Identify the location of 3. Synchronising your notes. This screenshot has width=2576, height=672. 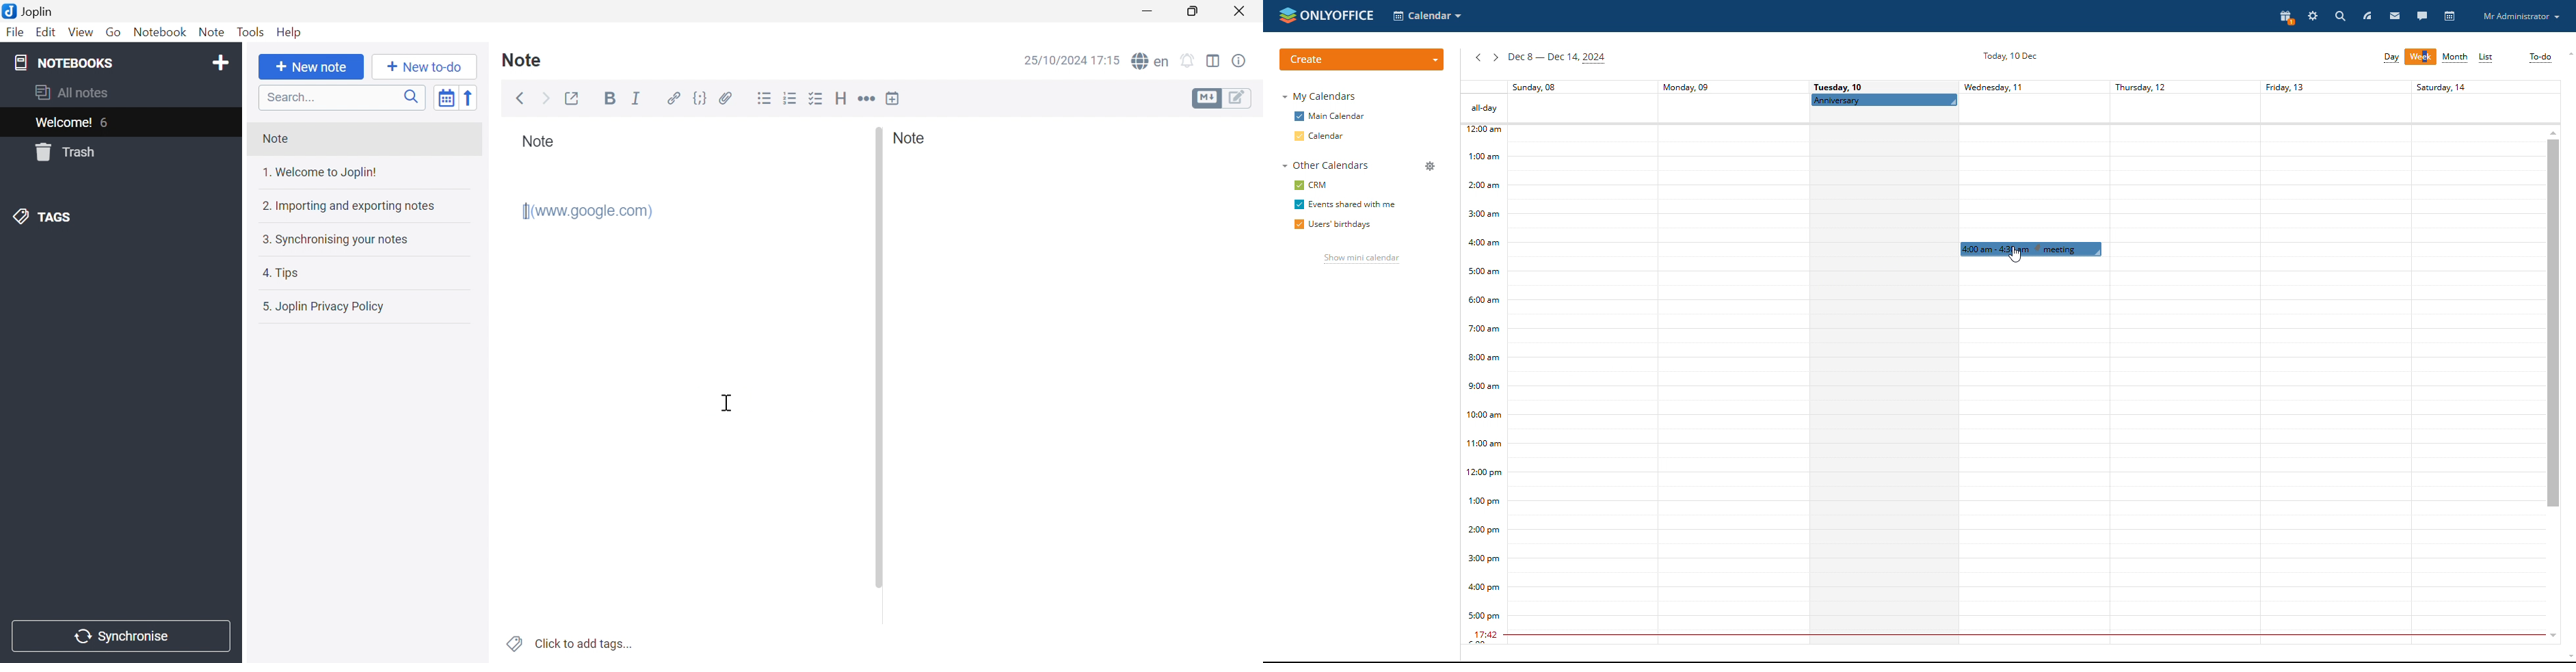
(360, 239).